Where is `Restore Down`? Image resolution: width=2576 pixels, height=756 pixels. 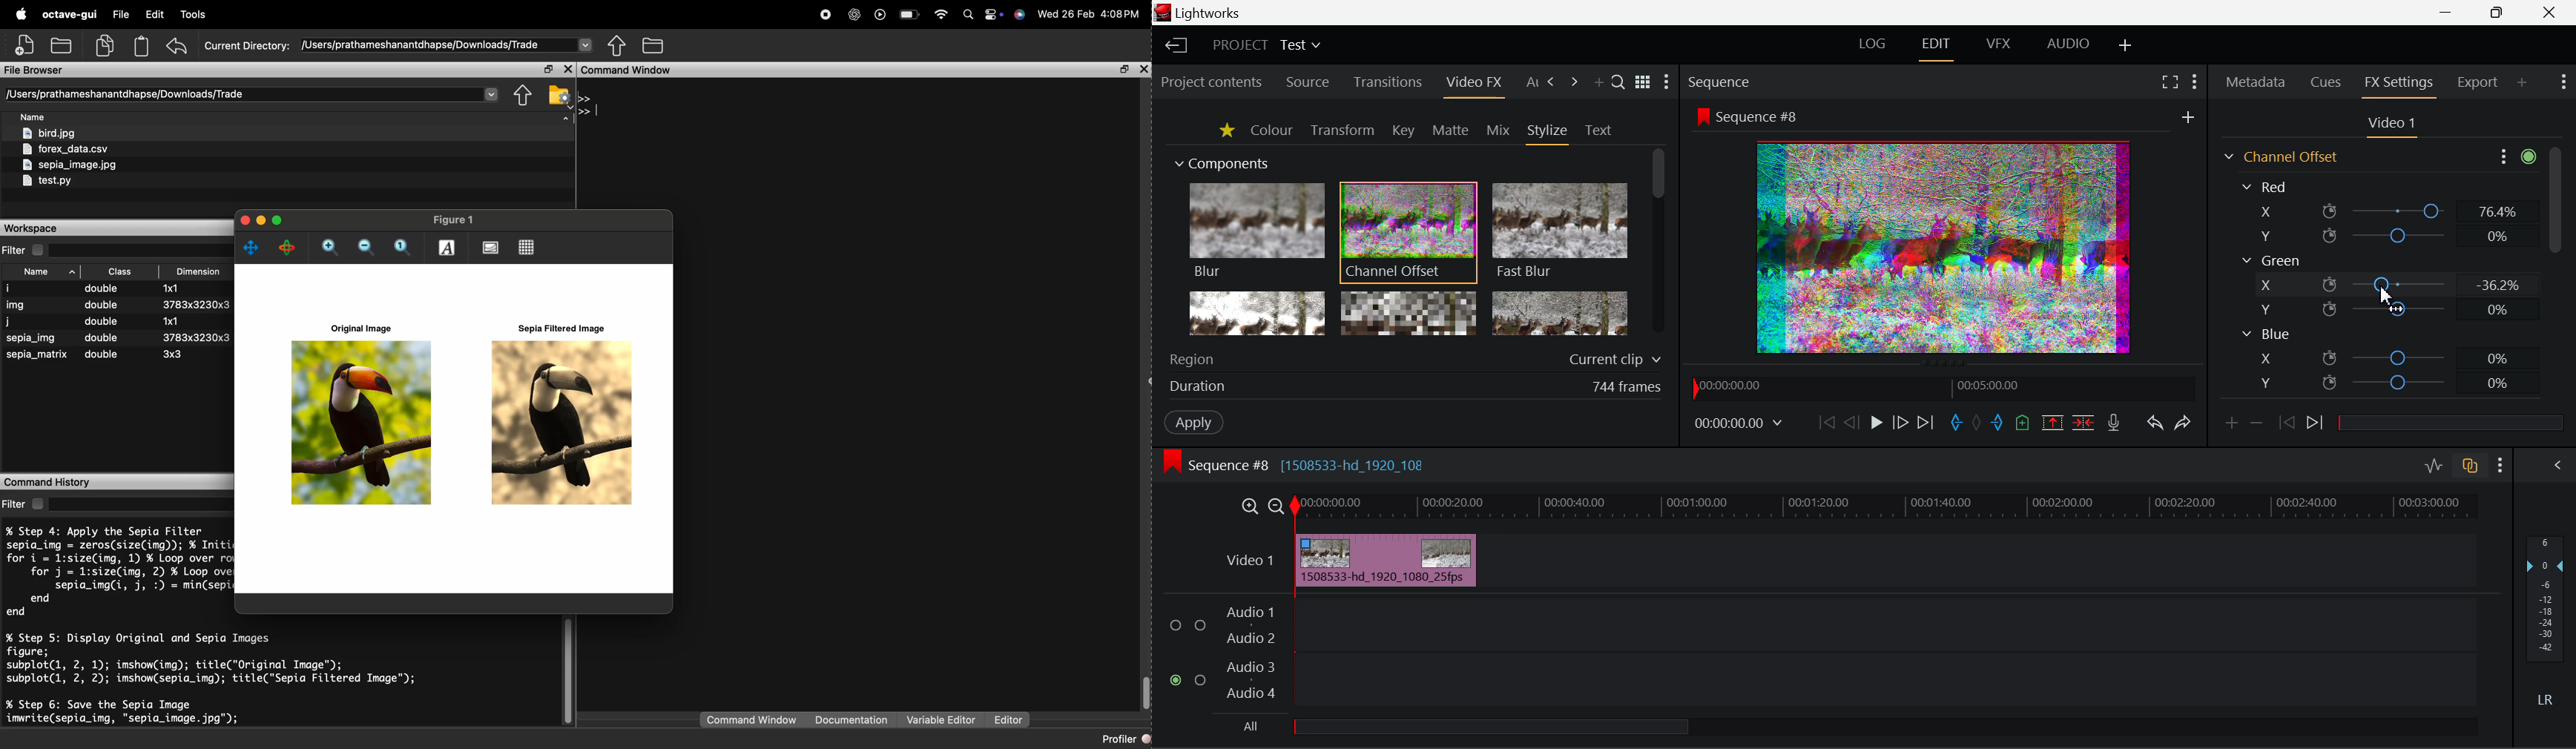
Restore Down is located at coordinates (2451, 13).